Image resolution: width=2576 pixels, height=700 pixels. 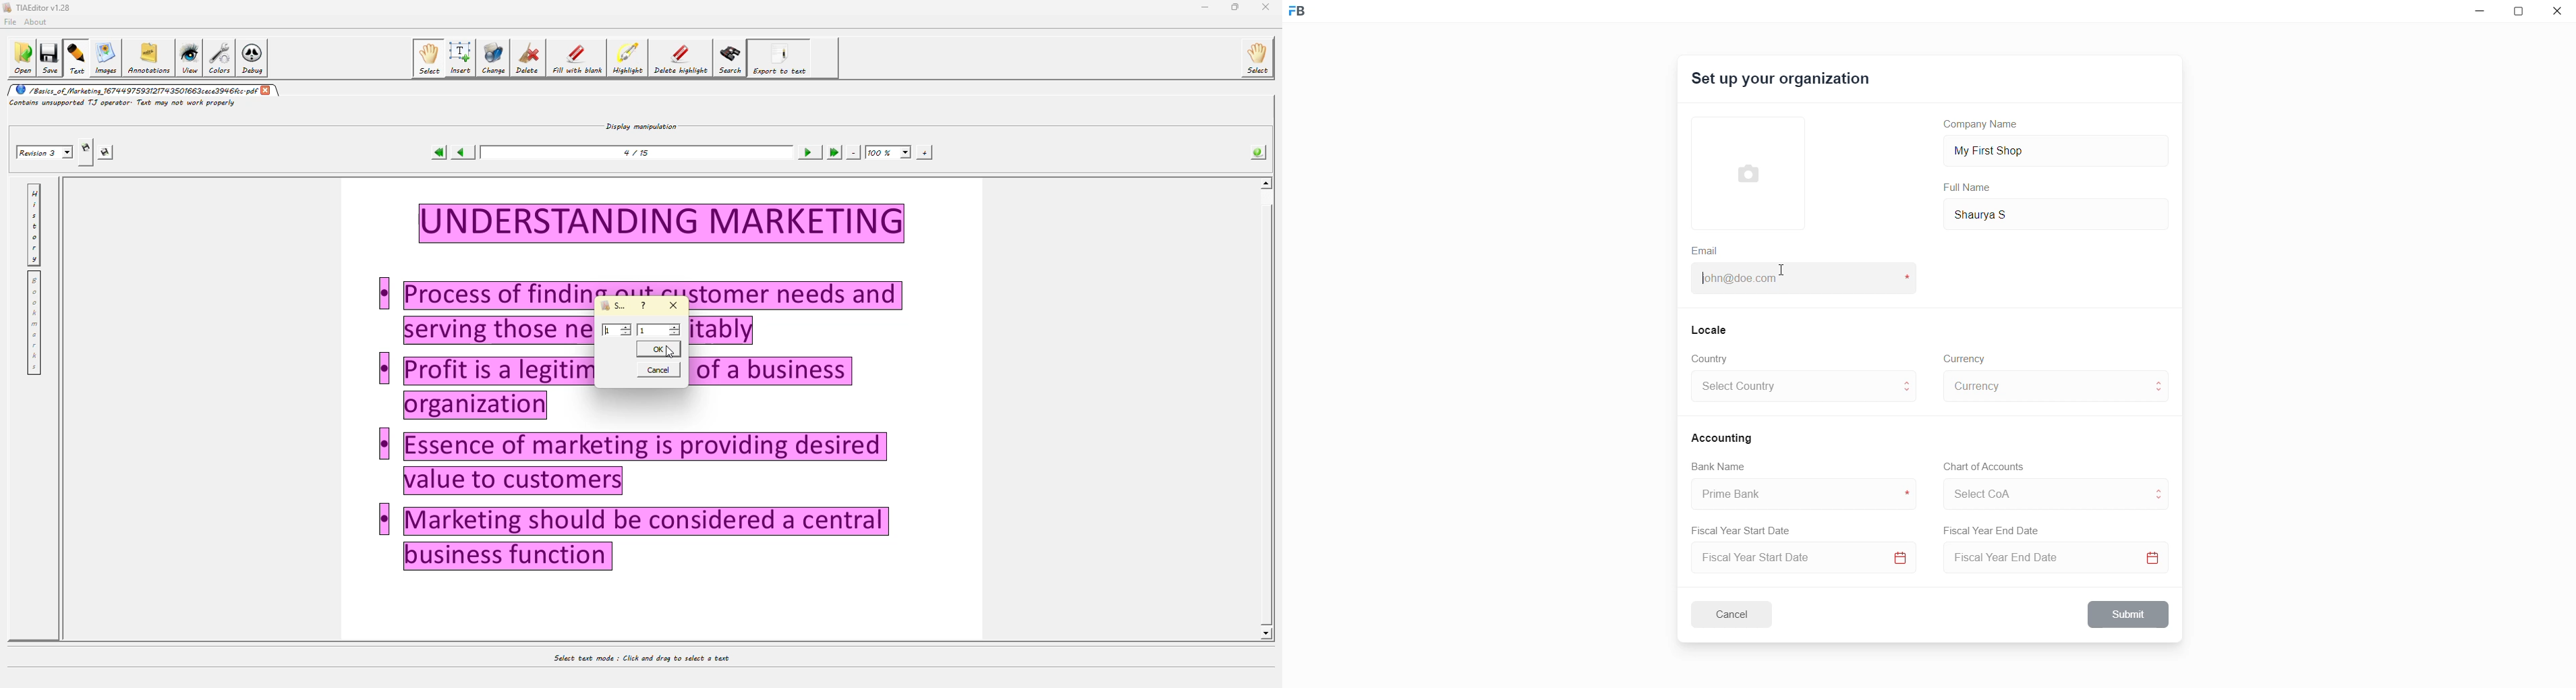 What do you see at coordinates (1746, 528) in the screenshot?
I see `Fiscal Year Start Date` at bounding box center [1746, 528].